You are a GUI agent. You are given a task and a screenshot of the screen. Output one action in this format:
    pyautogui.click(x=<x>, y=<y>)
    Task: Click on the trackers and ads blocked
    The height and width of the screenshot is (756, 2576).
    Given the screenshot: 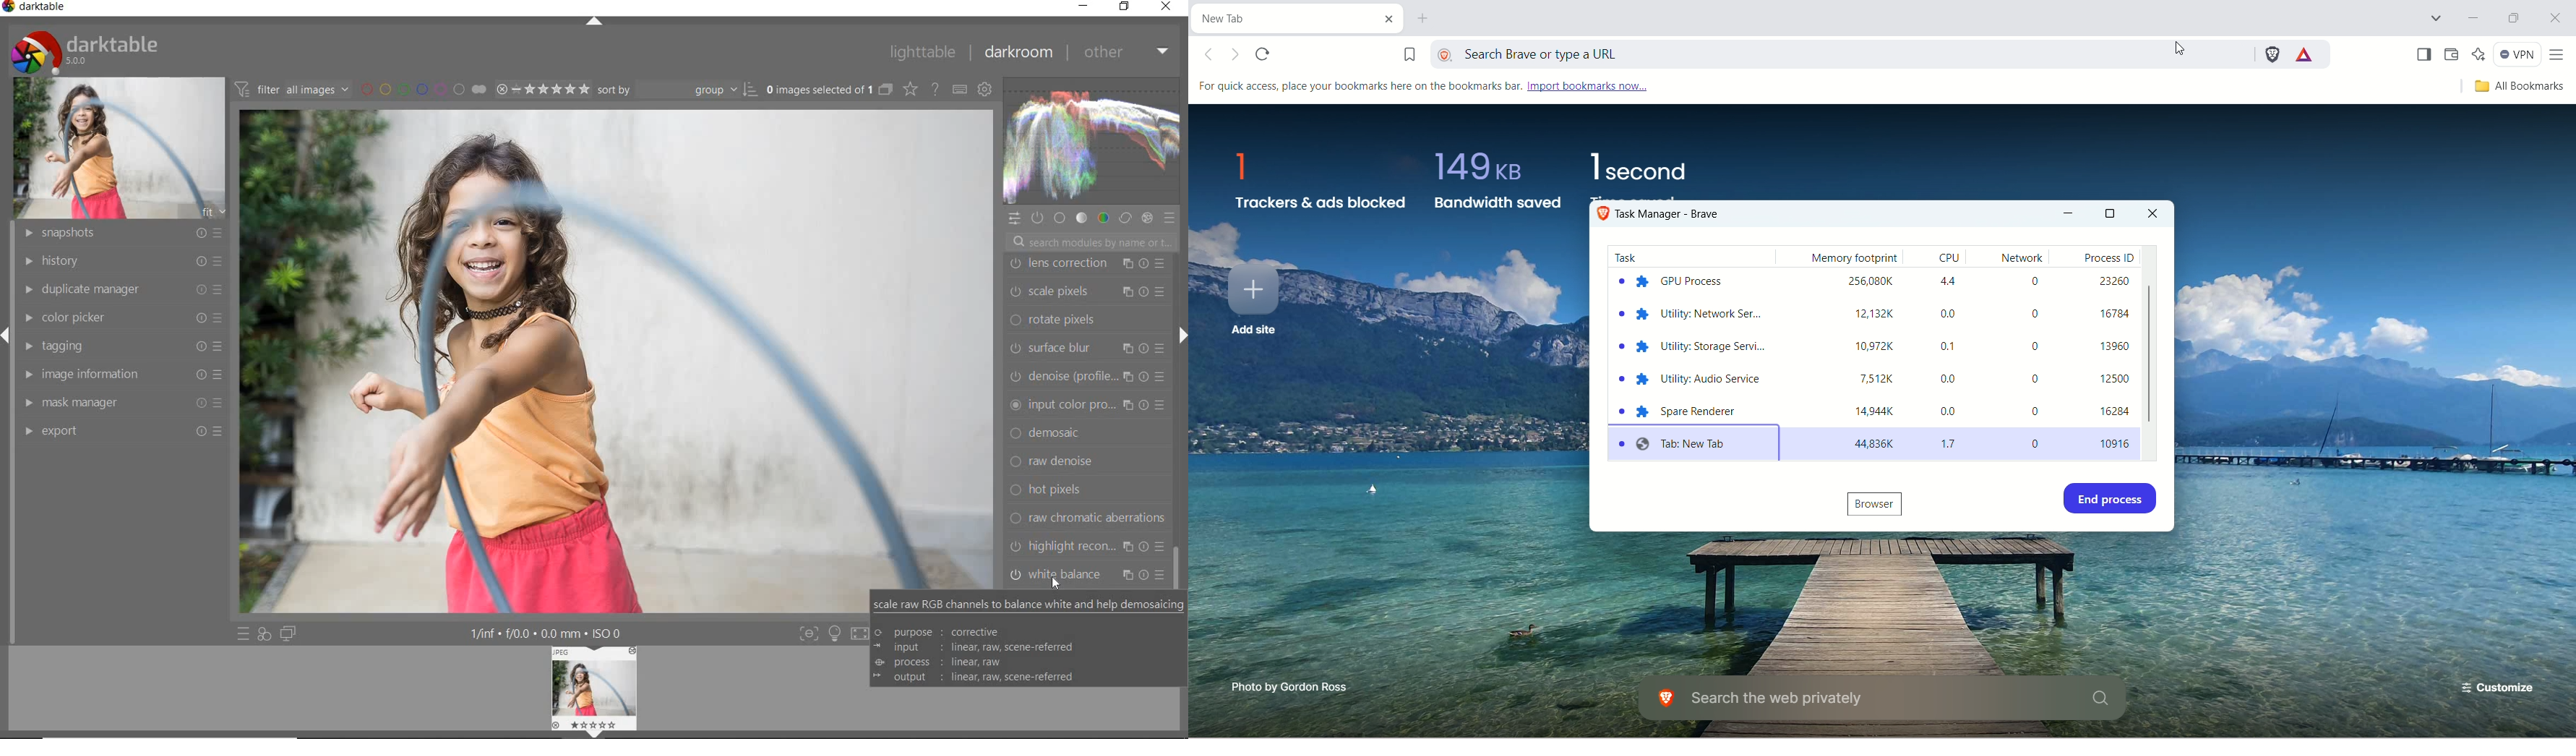 What is the action you would take?
    pyautogui.click(x=1319, y=184)
    